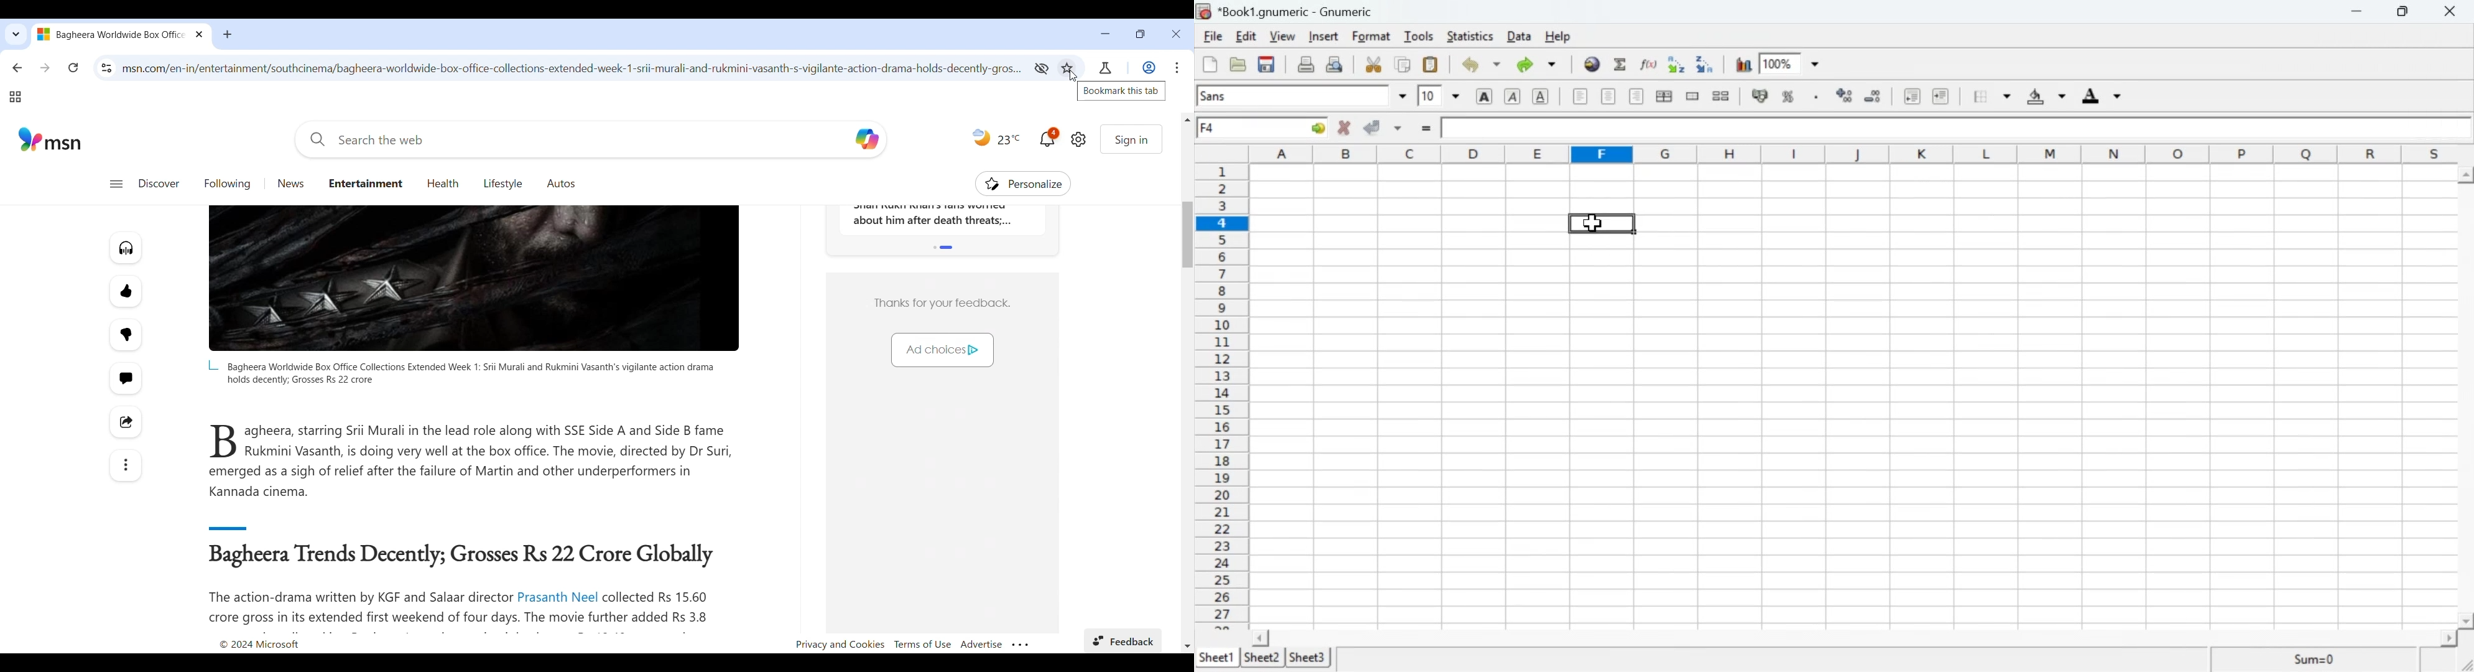 The image size is (2492, 672). What do you see at coordinates (1149, 68) in the screenshot?
I see `Work` at bounding box center [1149, 68].